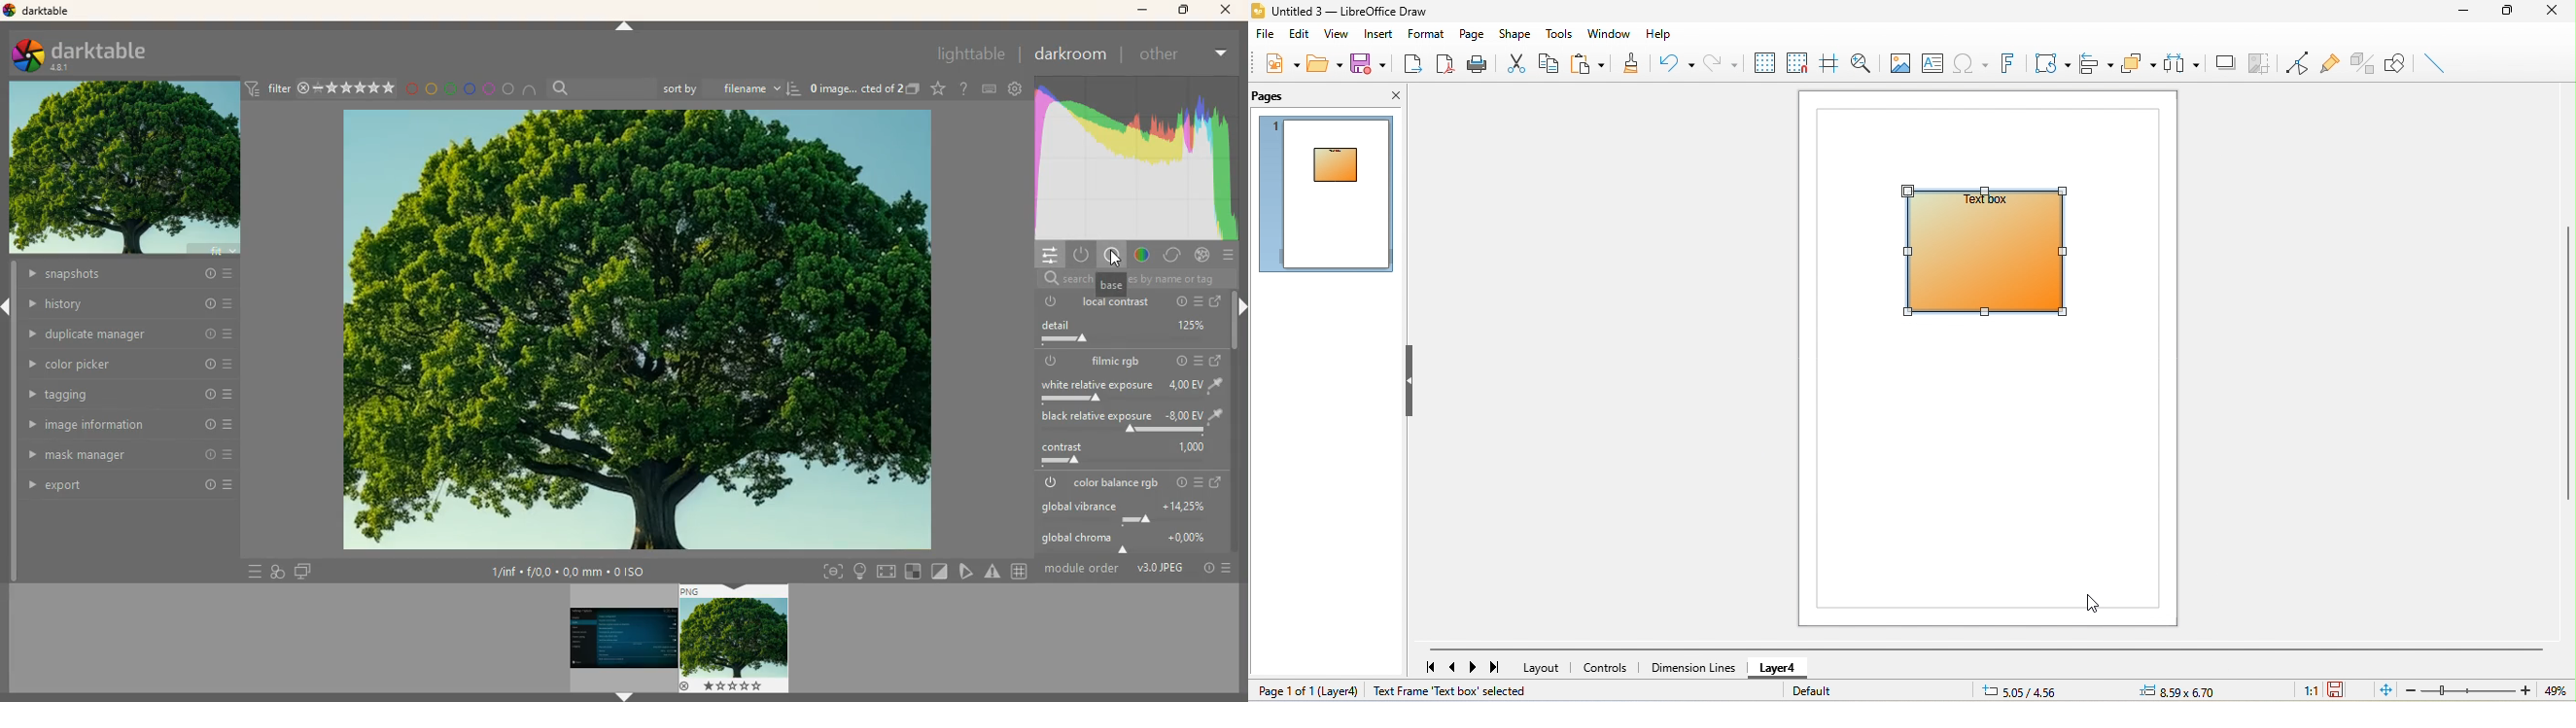 Image resolution: width=2576 pixels, height=728 pixels. What do you see at coordinates (888, 572) in the screenshot?
I see `screen` at bounding box center [888, 572].